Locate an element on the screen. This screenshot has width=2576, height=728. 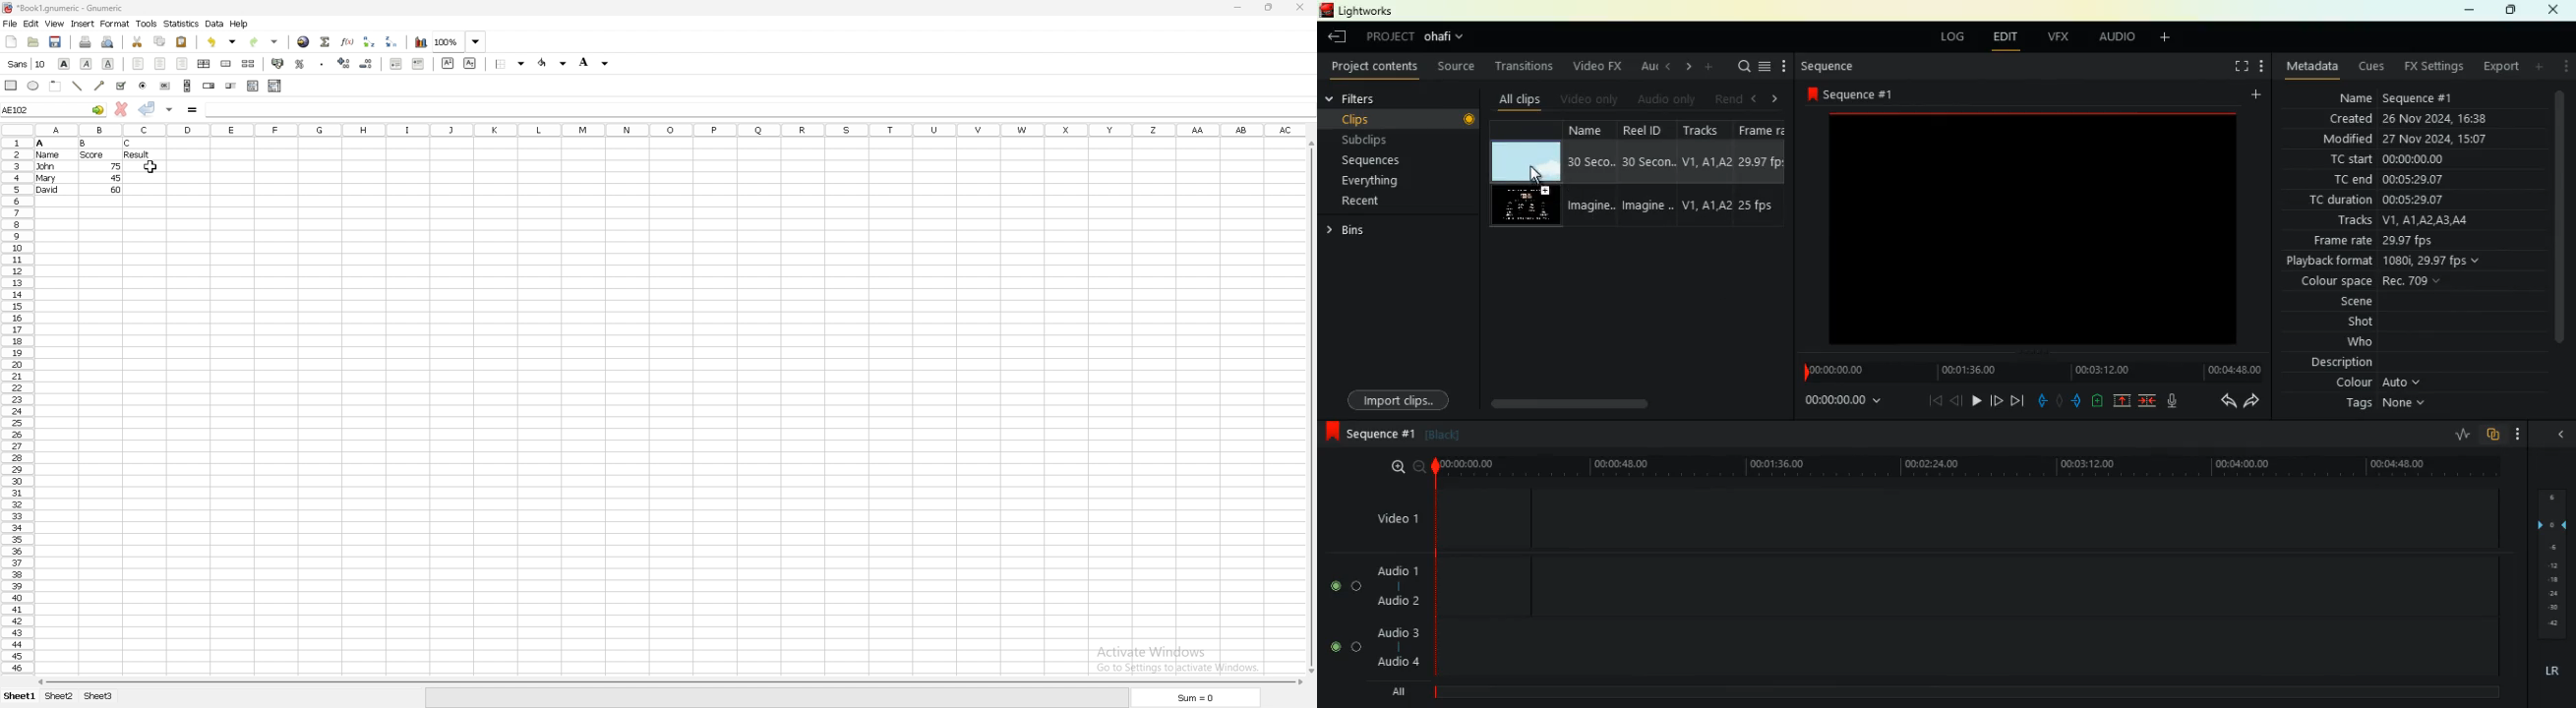
recent is located at coordinates (1370, 201).